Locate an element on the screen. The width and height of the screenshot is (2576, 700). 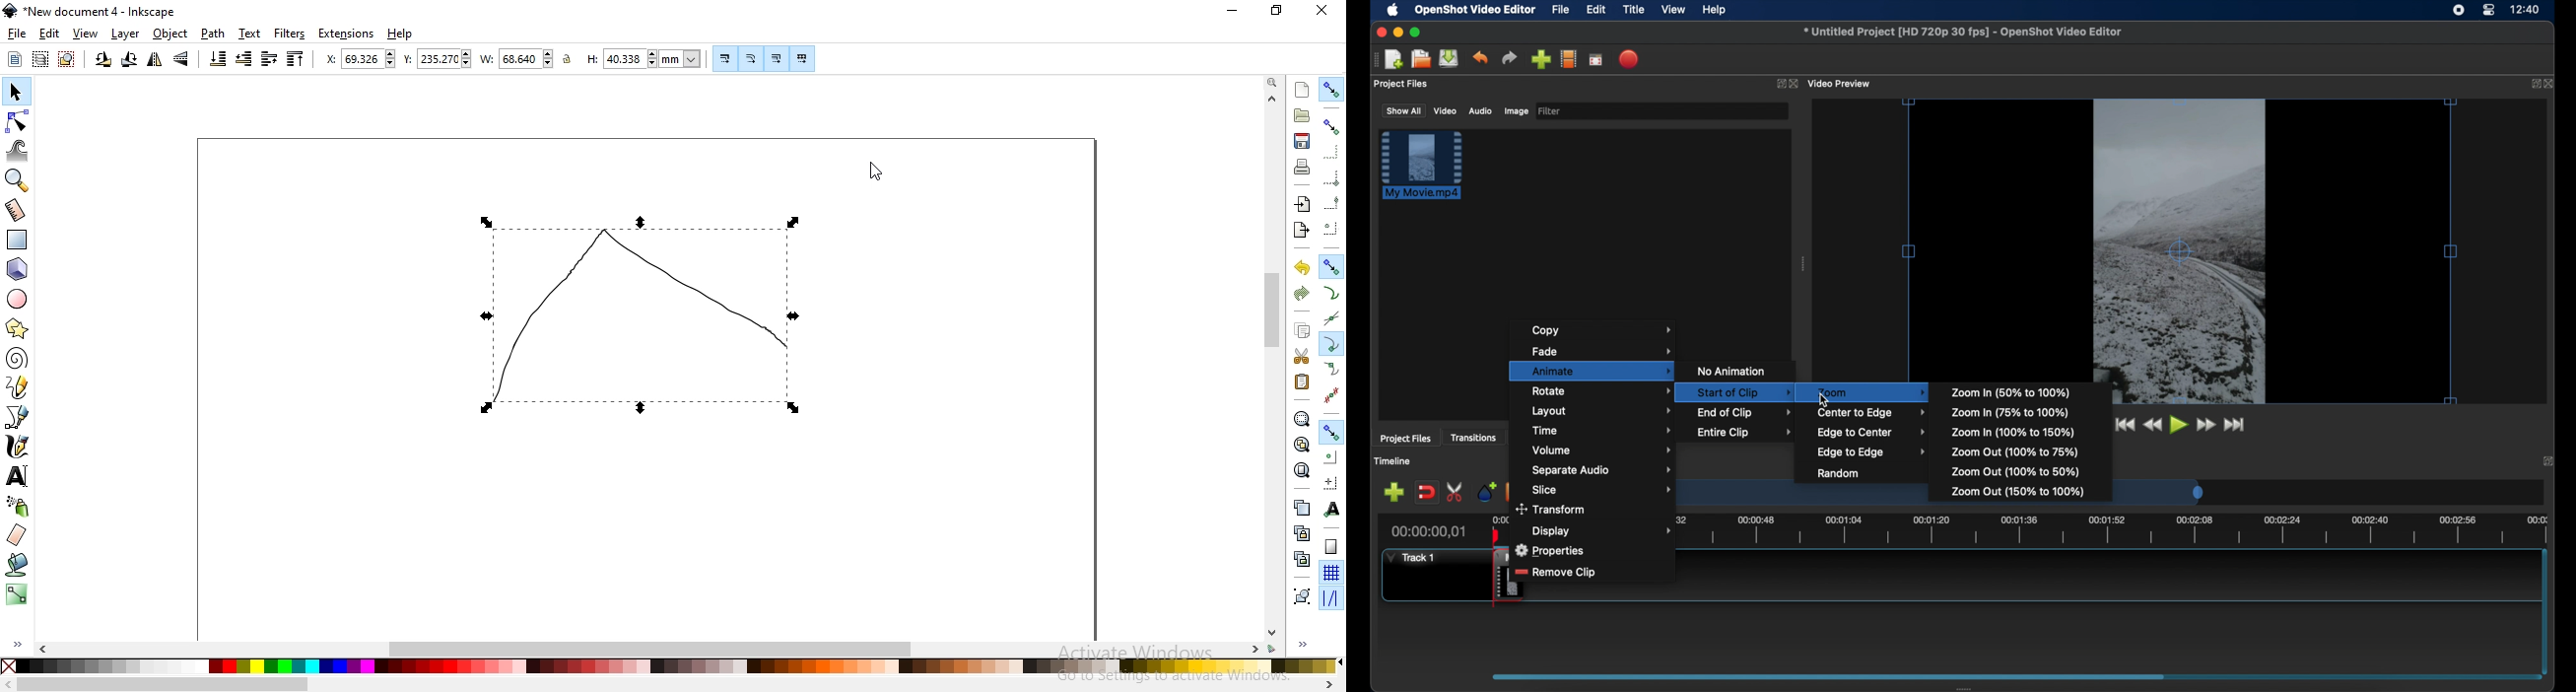
video preview is located at coordinates (1841, 84).